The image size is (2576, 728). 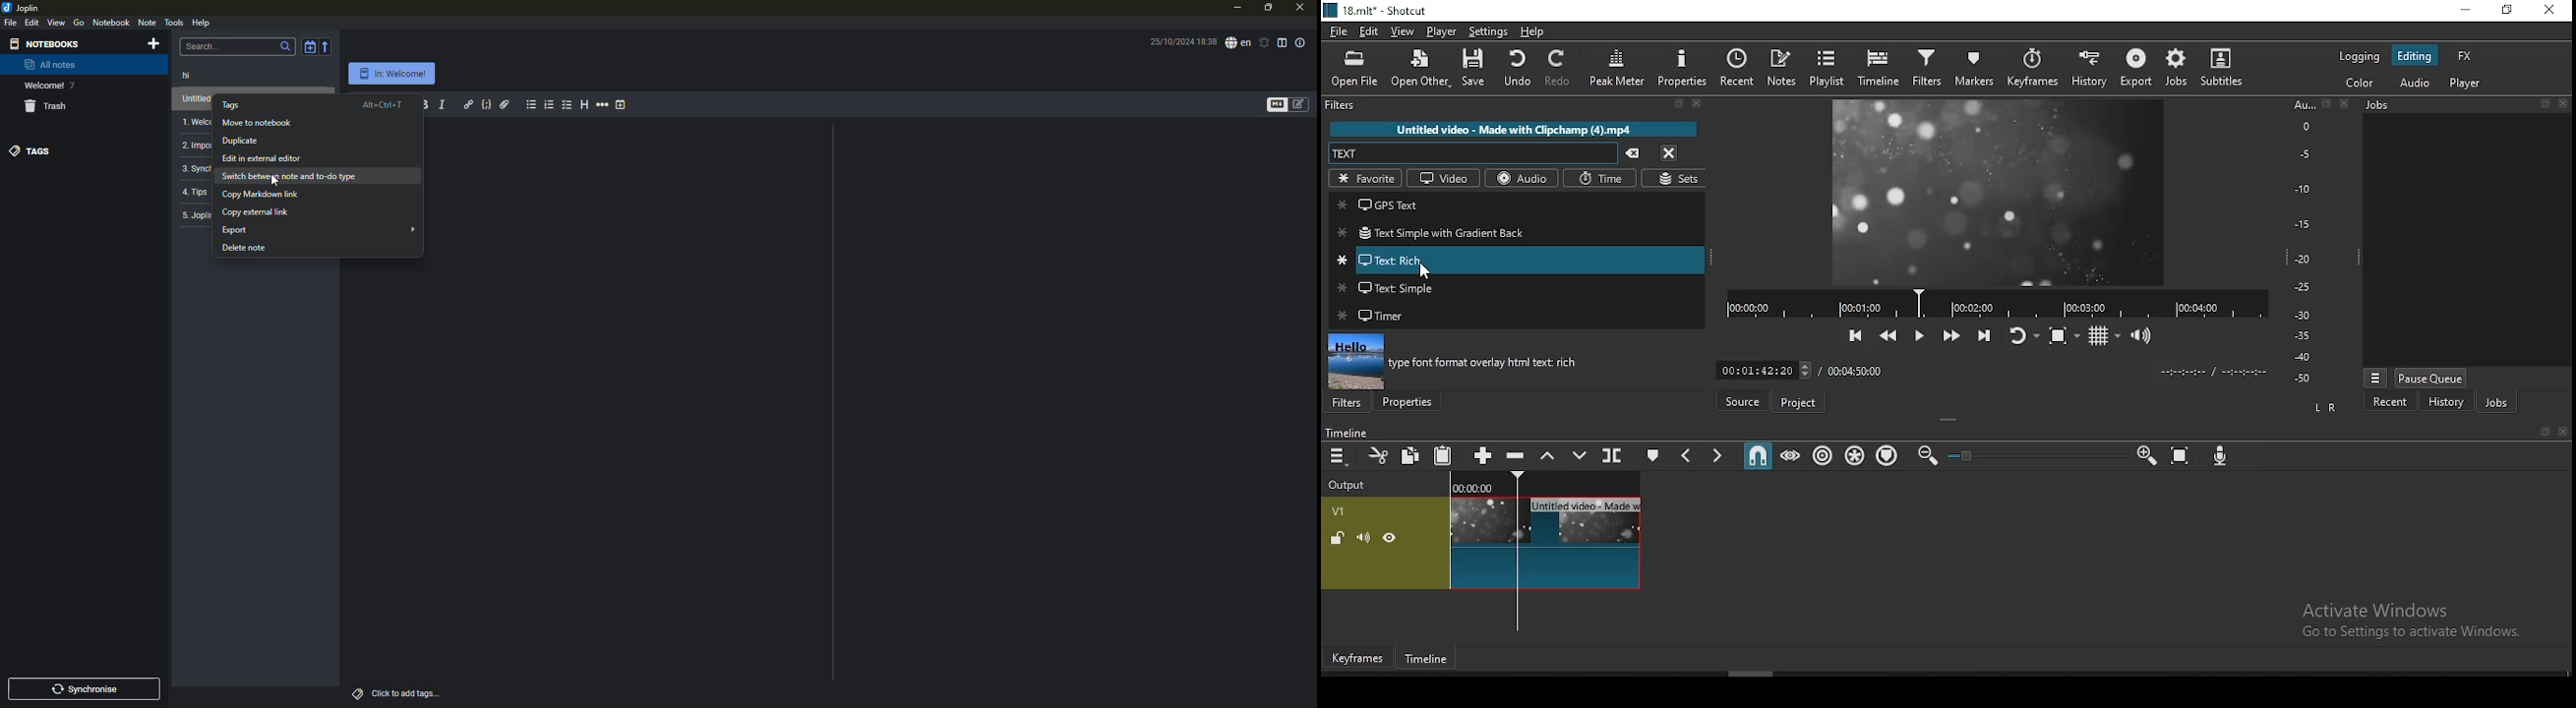 What do you see at coordinates (236, 46) in the screenshot?
I see `search bar` at bounding box center [236, 46].